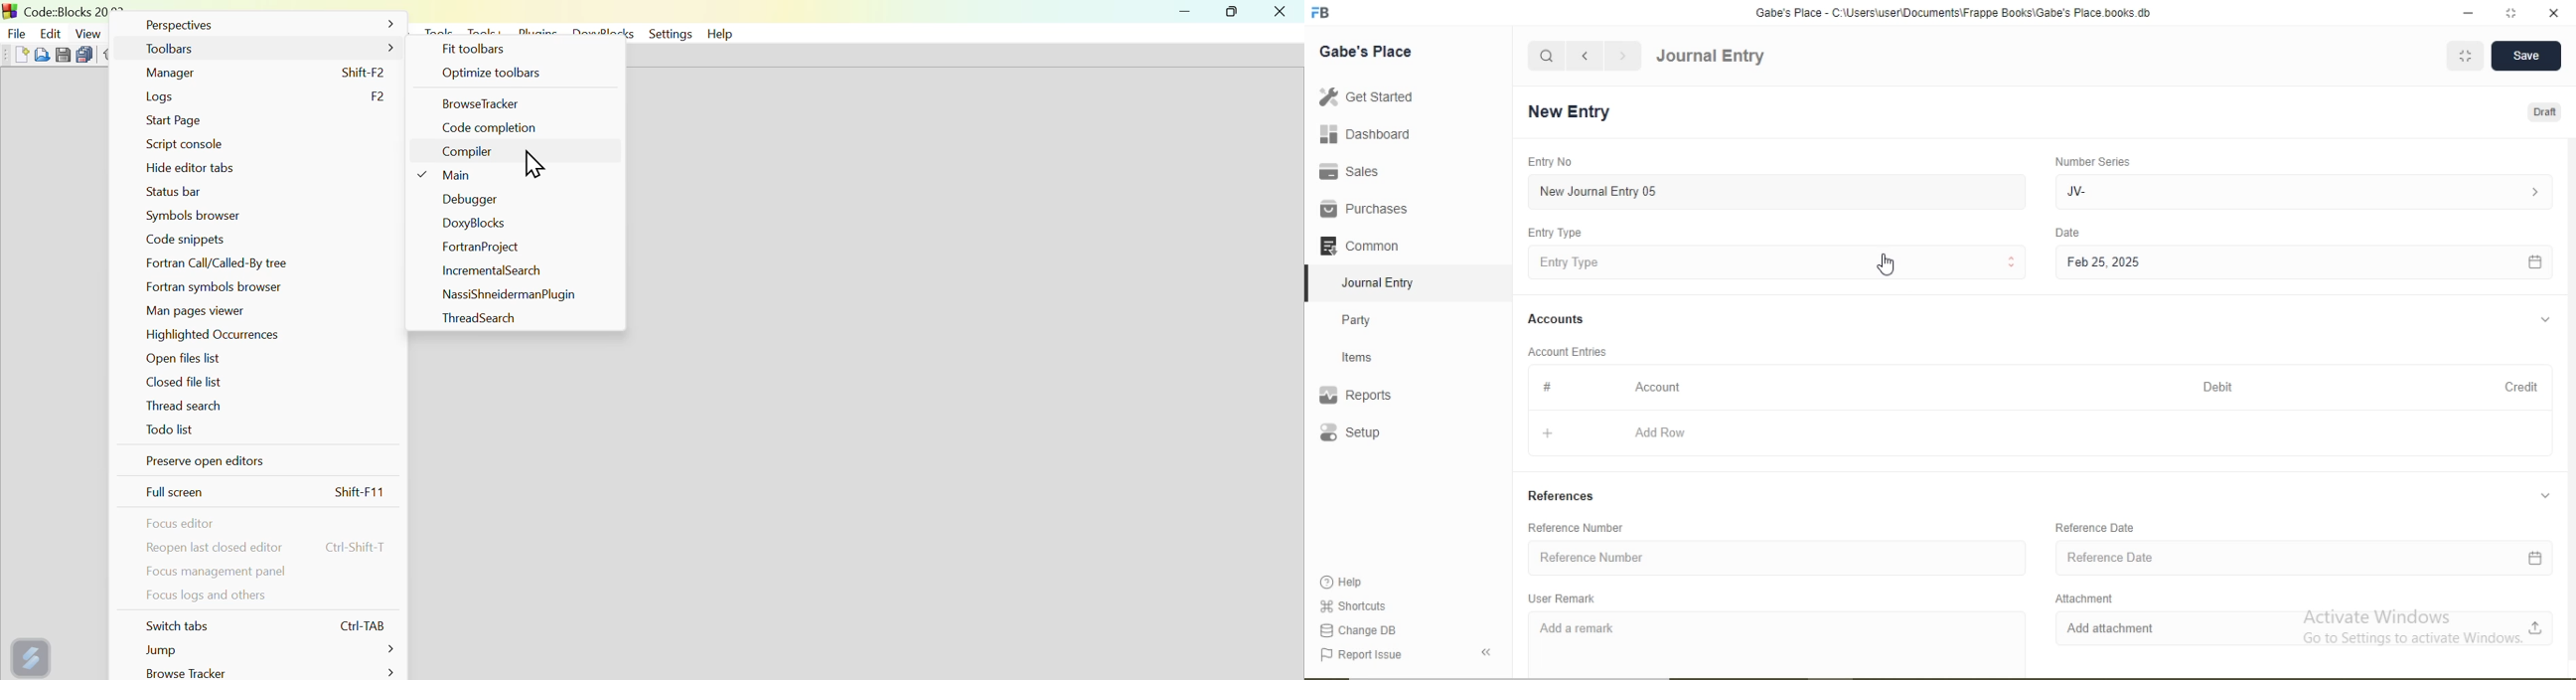 The image size is (2576, 700). Describe the element at coordinates (465, 201) in the screenshot. I see `debugger` at that location.